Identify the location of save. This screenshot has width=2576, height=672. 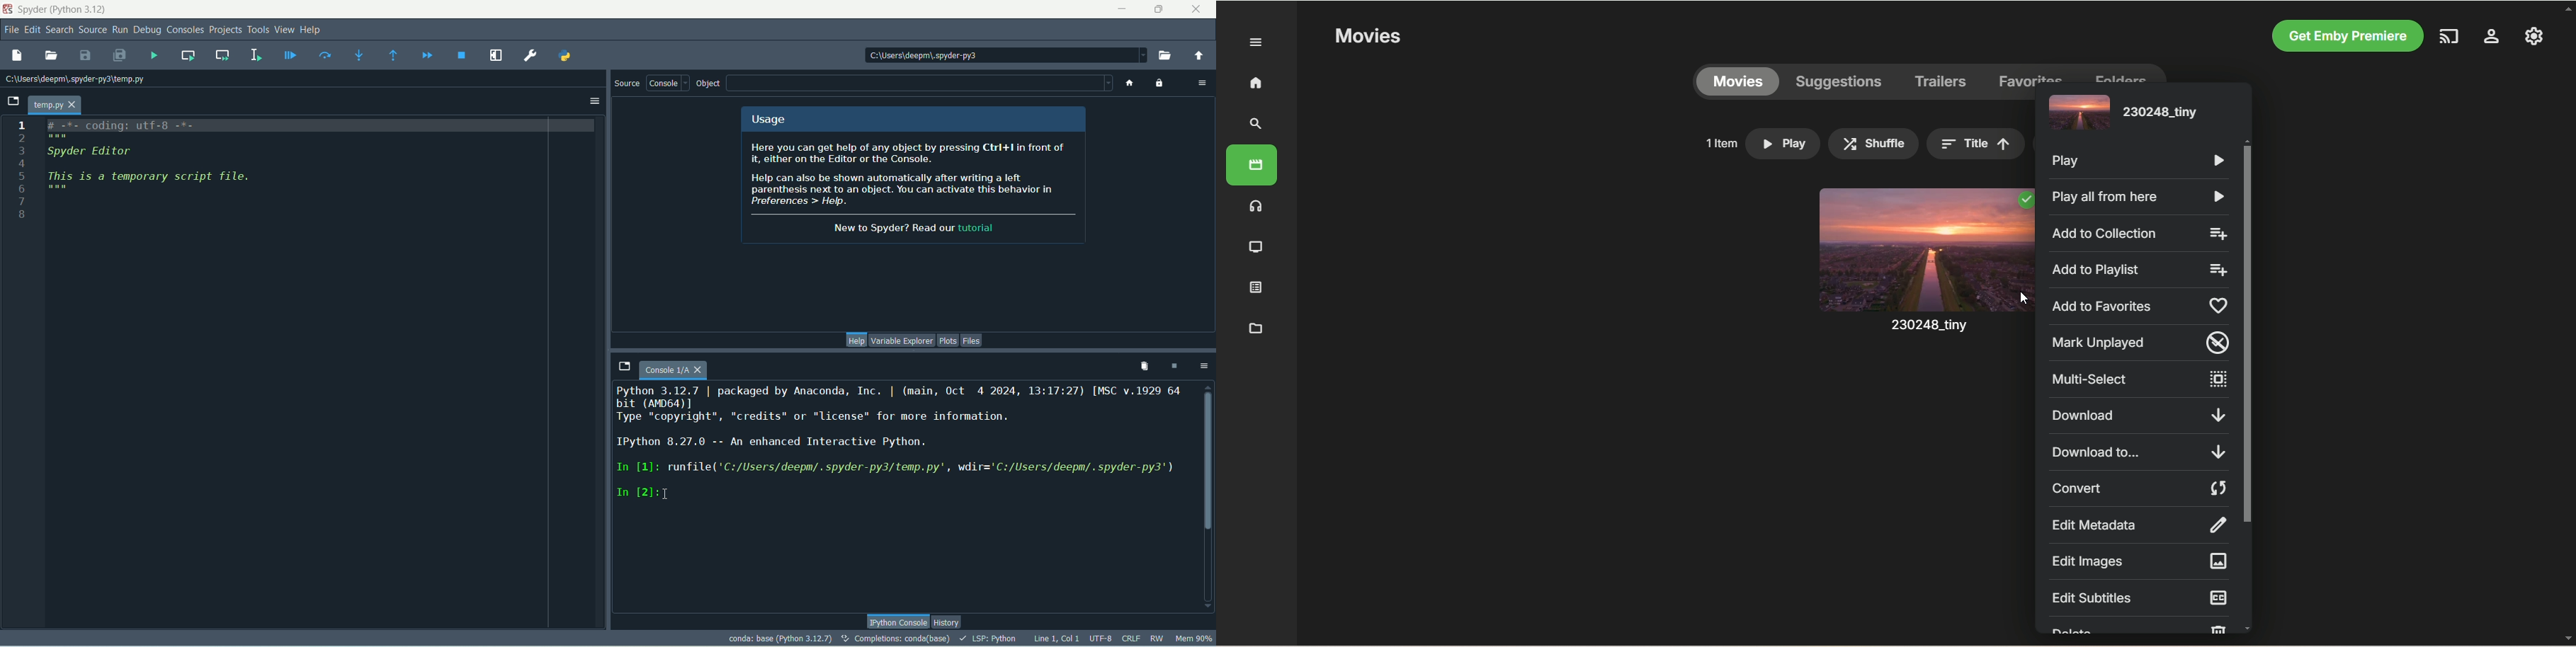
(86, 56).